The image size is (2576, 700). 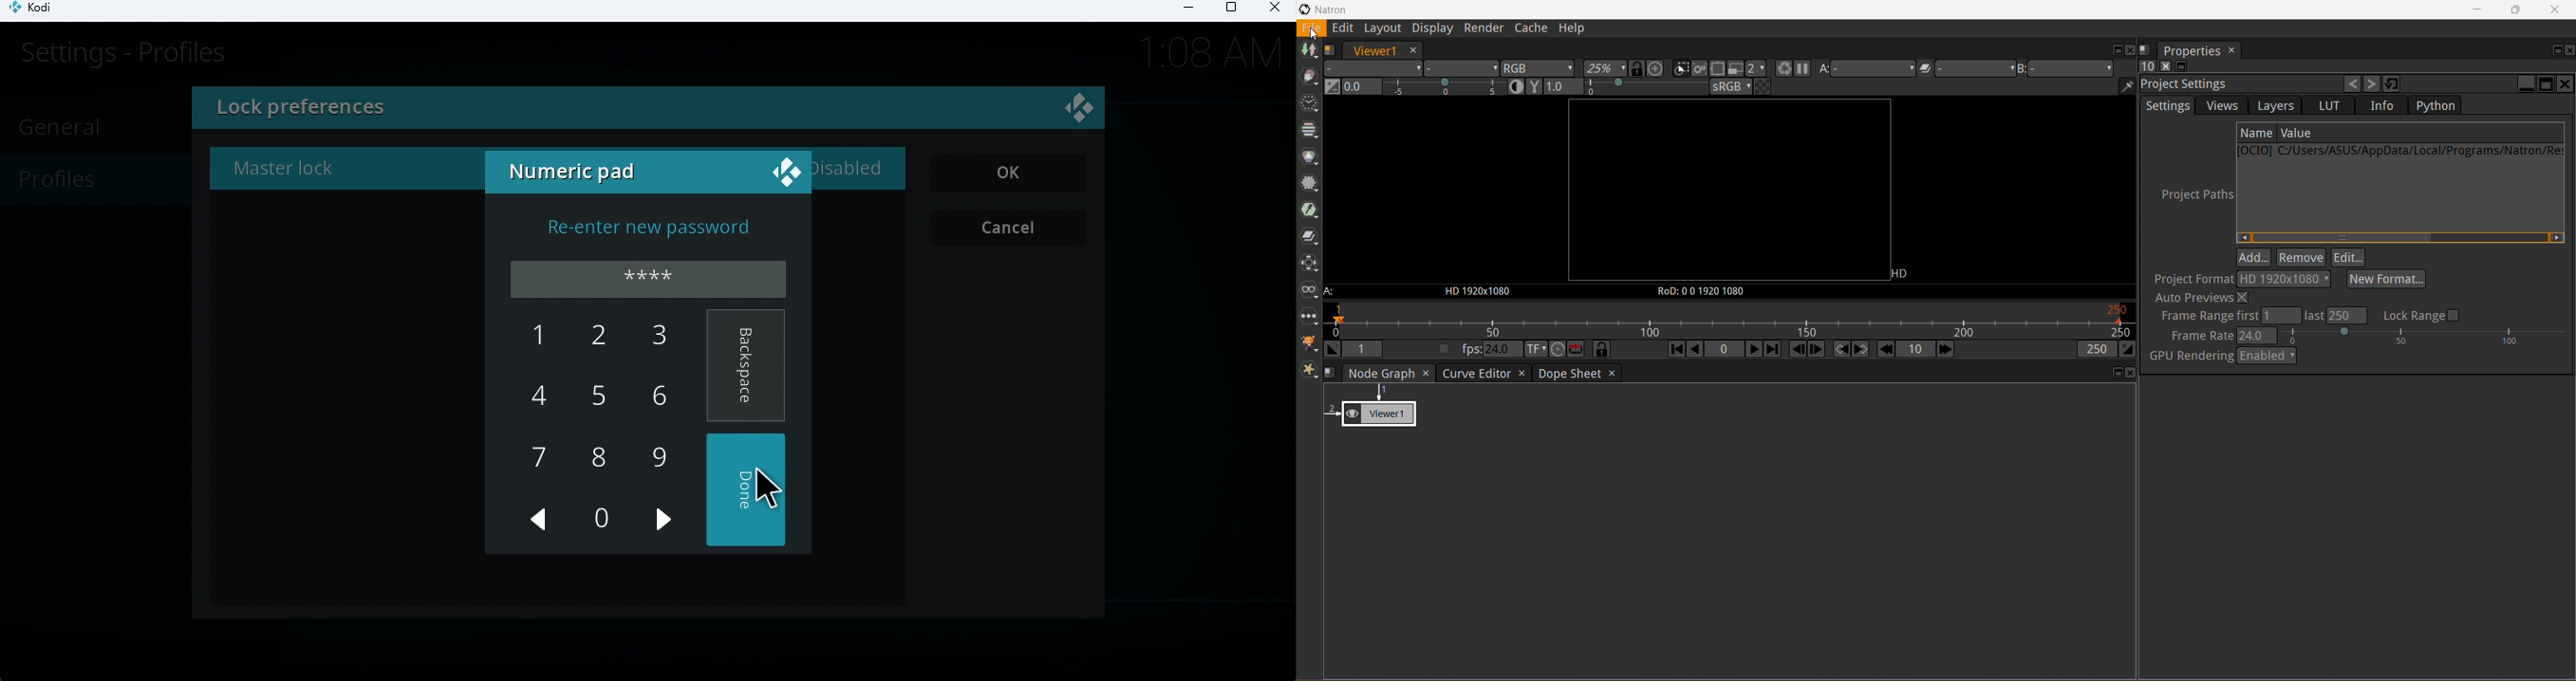 What do you see at coordinates (446, 110) in the screenshot?
I see `lock preferences` at bounding box center [446, 110].